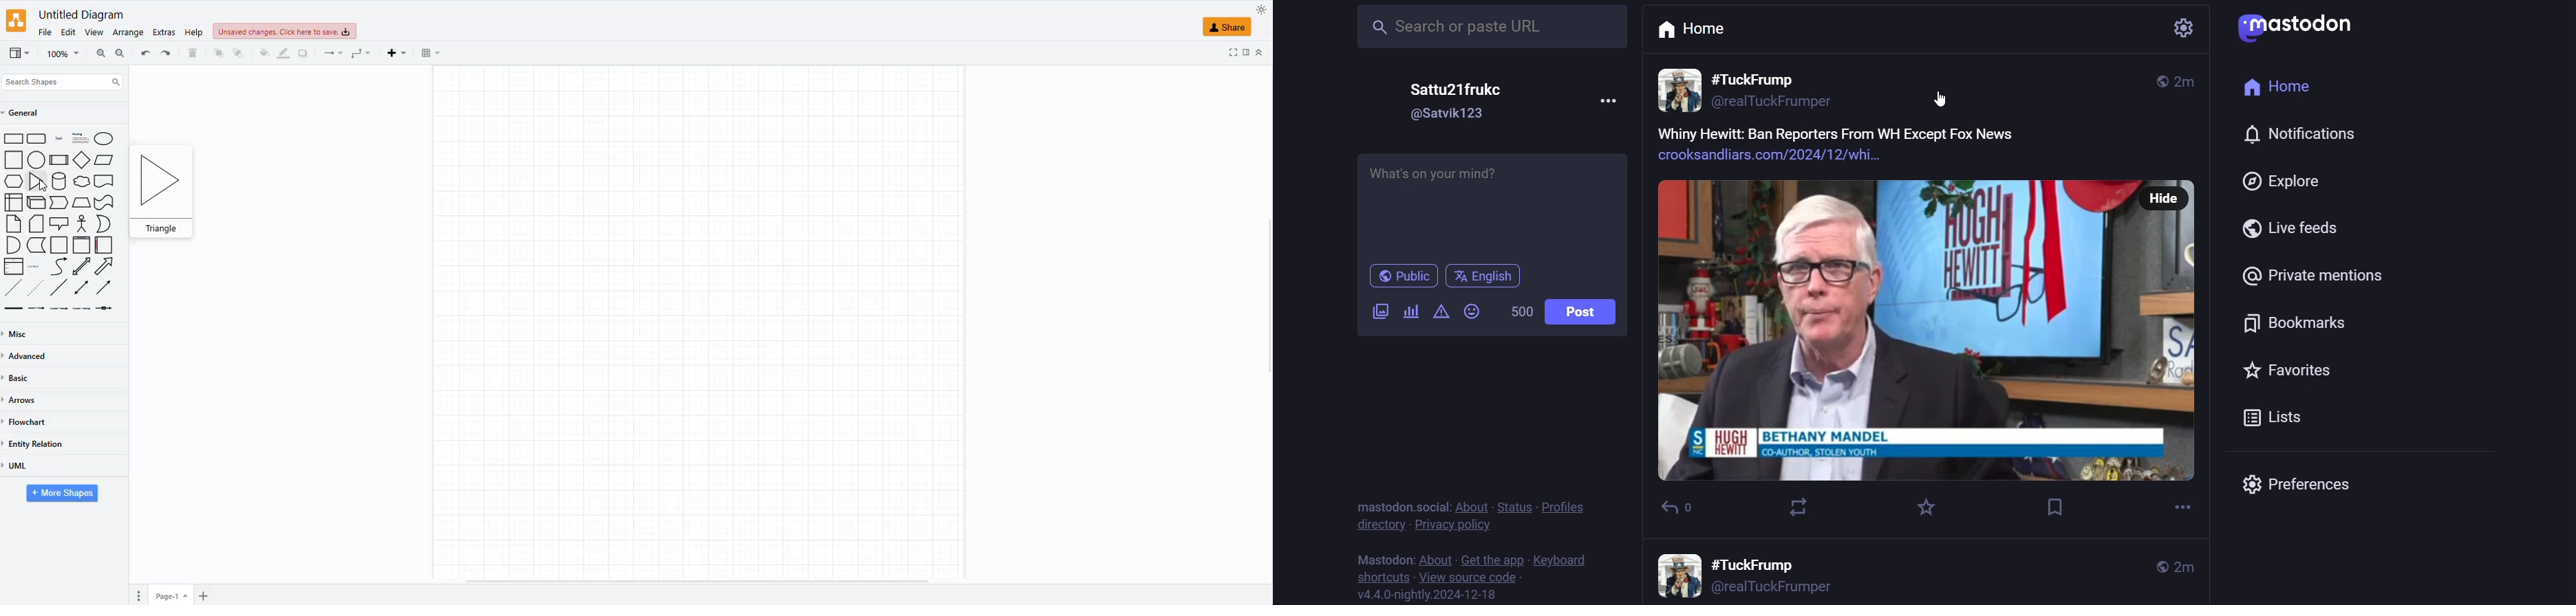  Describe the element at coordinates (104, 308) in the screenshot. I see `Labelled Arrow` at that location.